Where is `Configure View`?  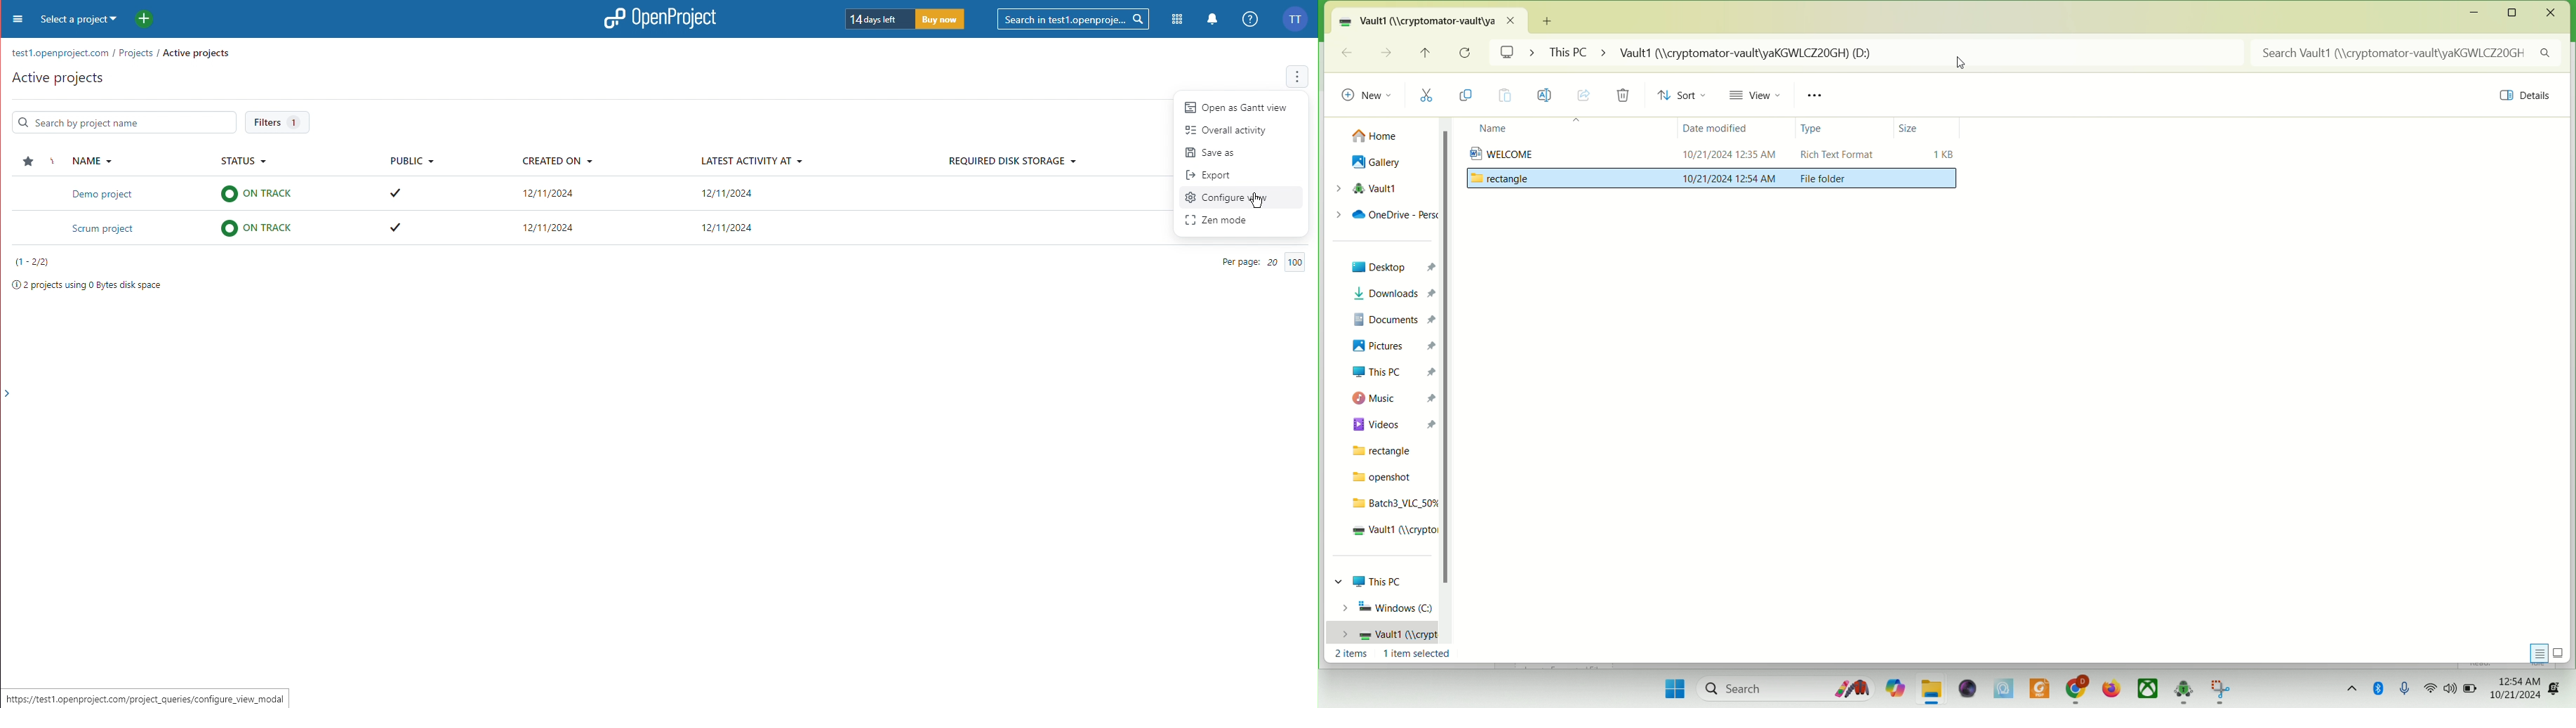
Configure View is located at coordinates (1228, 199).